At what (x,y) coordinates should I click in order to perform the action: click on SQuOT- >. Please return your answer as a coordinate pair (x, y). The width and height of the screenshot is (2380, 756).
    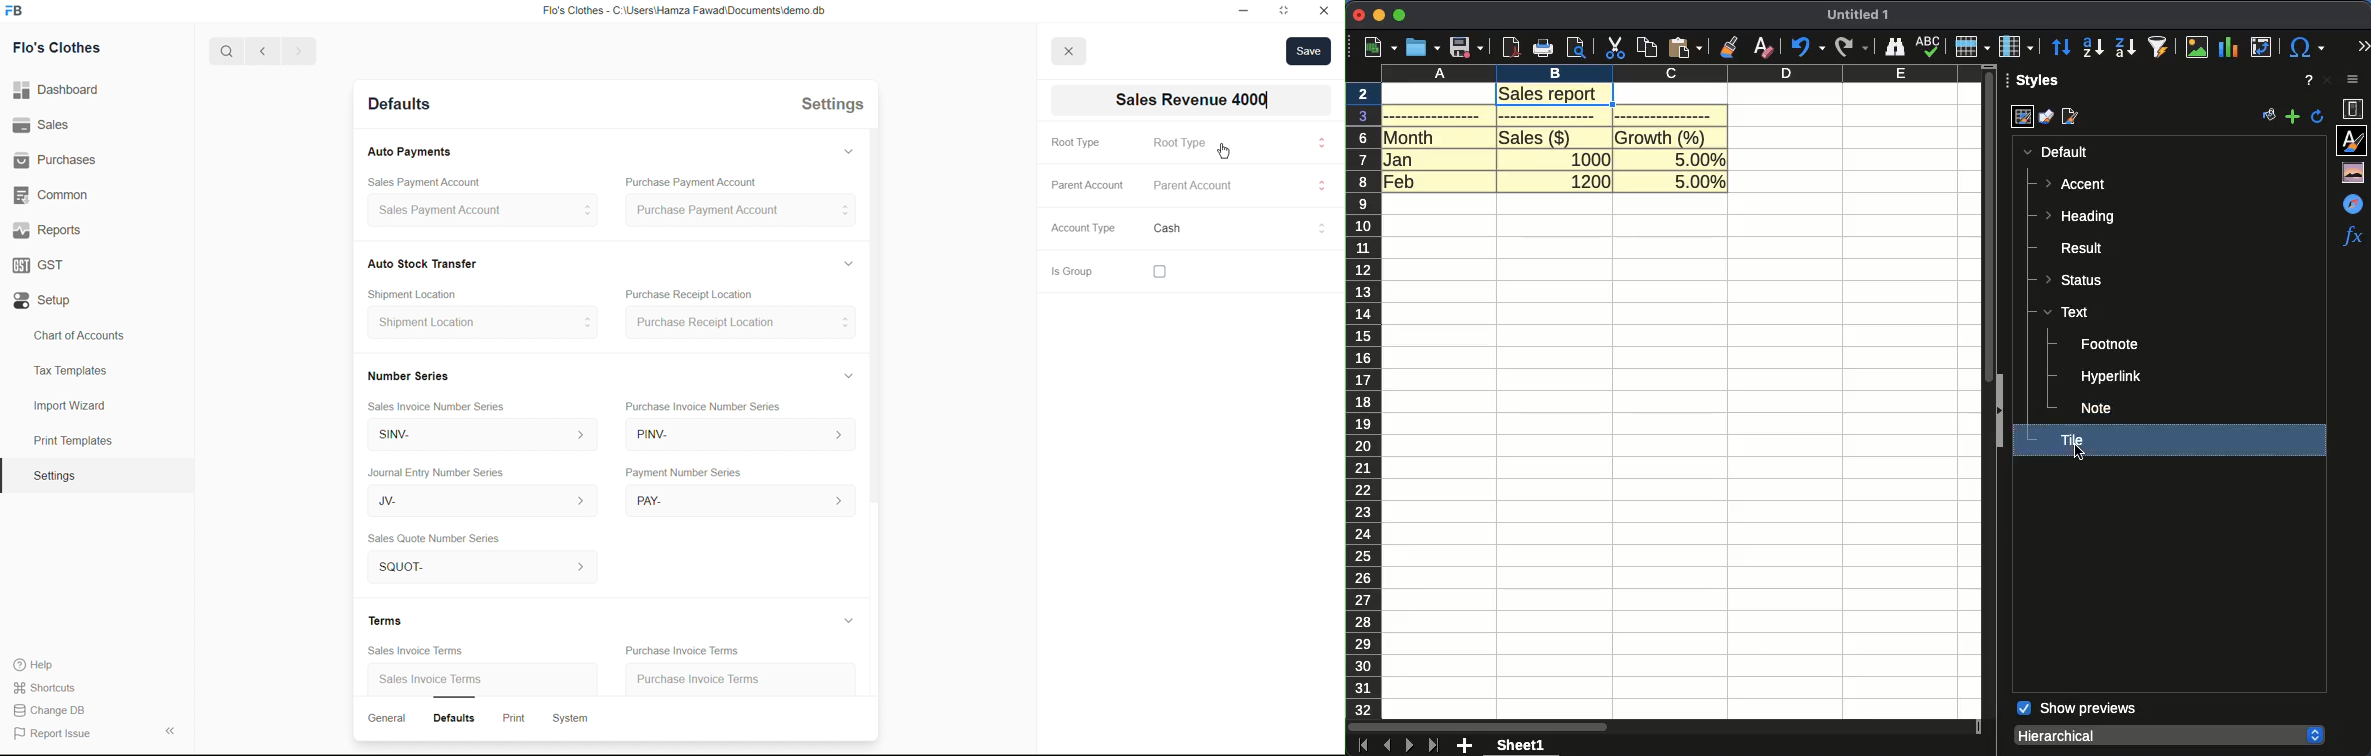
    Looking at the image, I should click on (478, 568).